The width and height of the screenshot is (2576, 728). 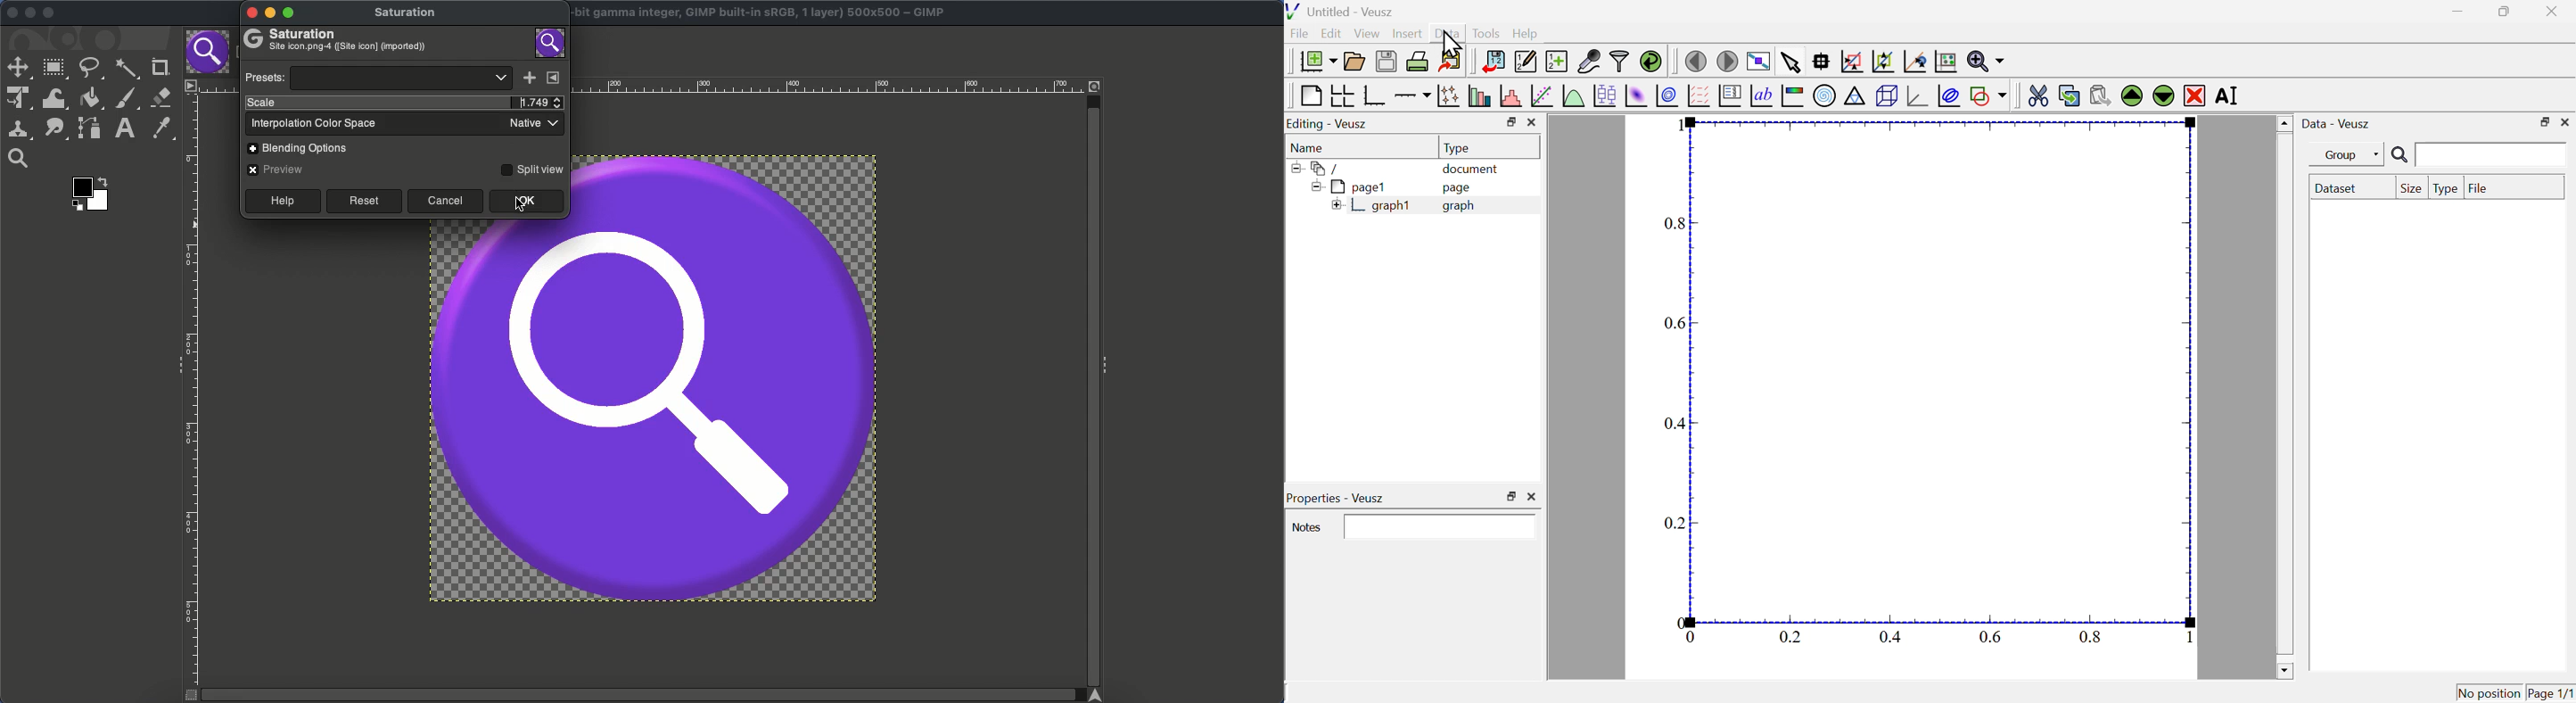 What do you see at coordinates (1492, 62) in the screenshot?
I see `import data into veusz` at bounding box center [1492, 62].